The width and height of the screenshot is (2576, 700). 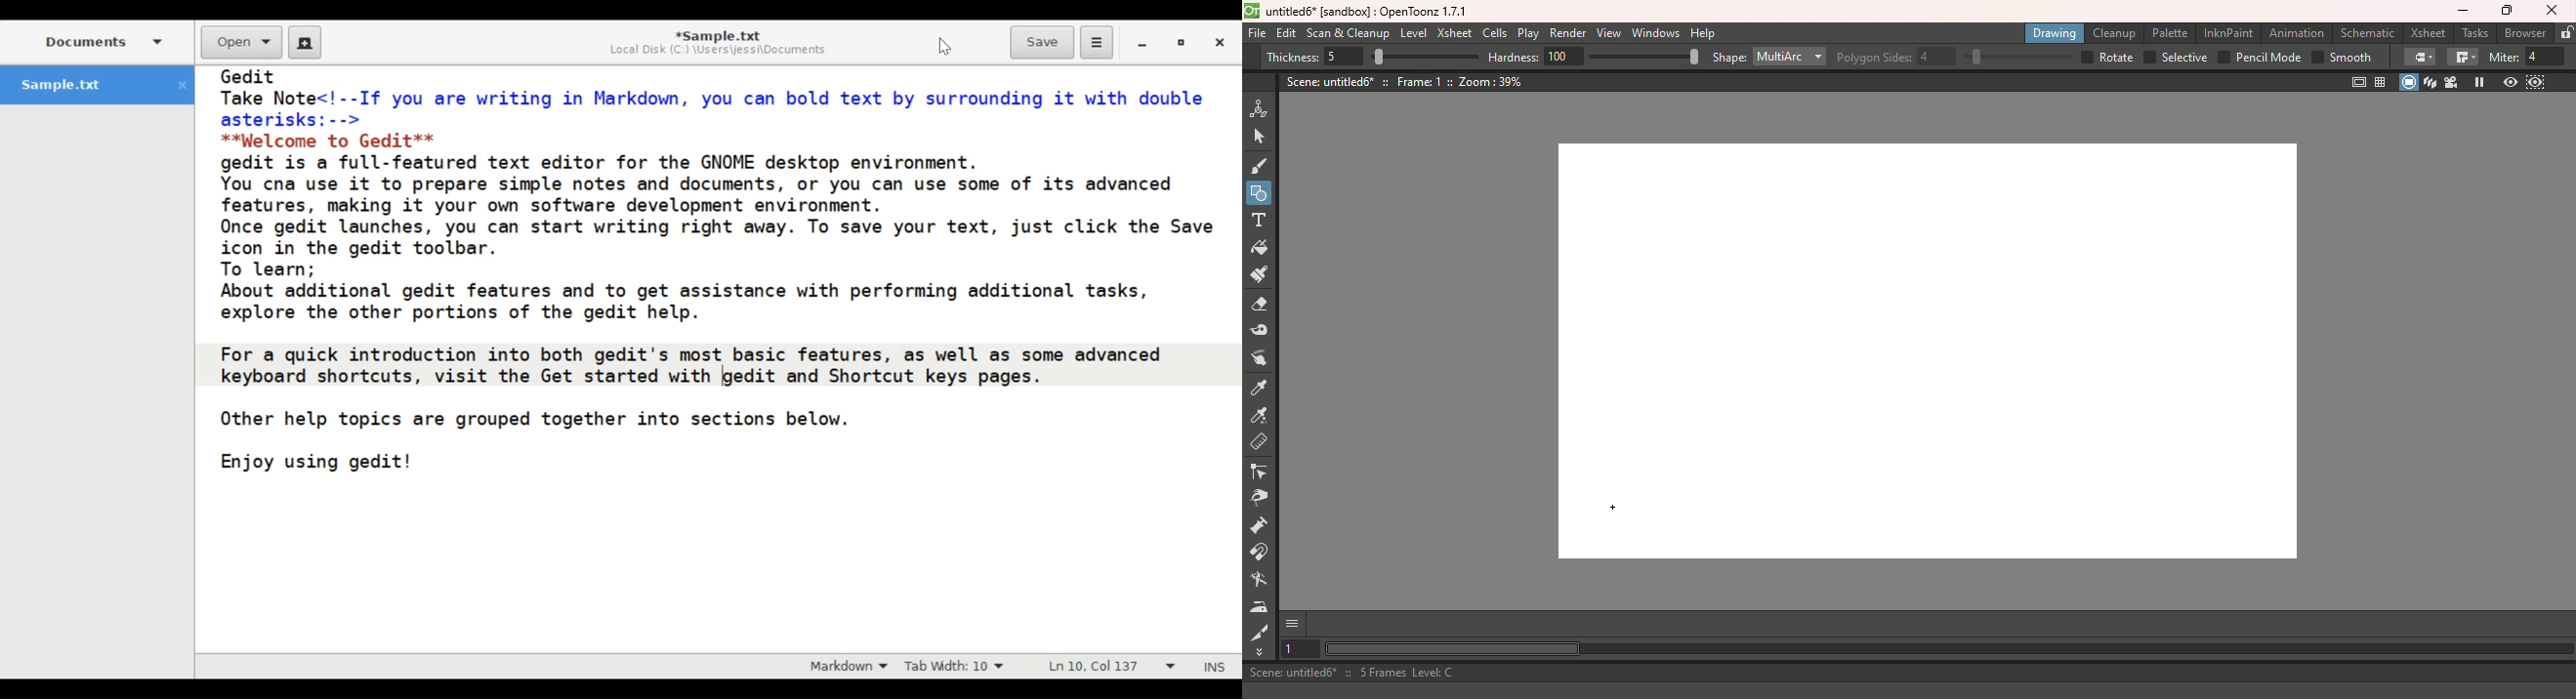 What do you see at coordinates (2342, 59) in the screenshot?
I see `Smooth` at bounding box center [2342, 59].